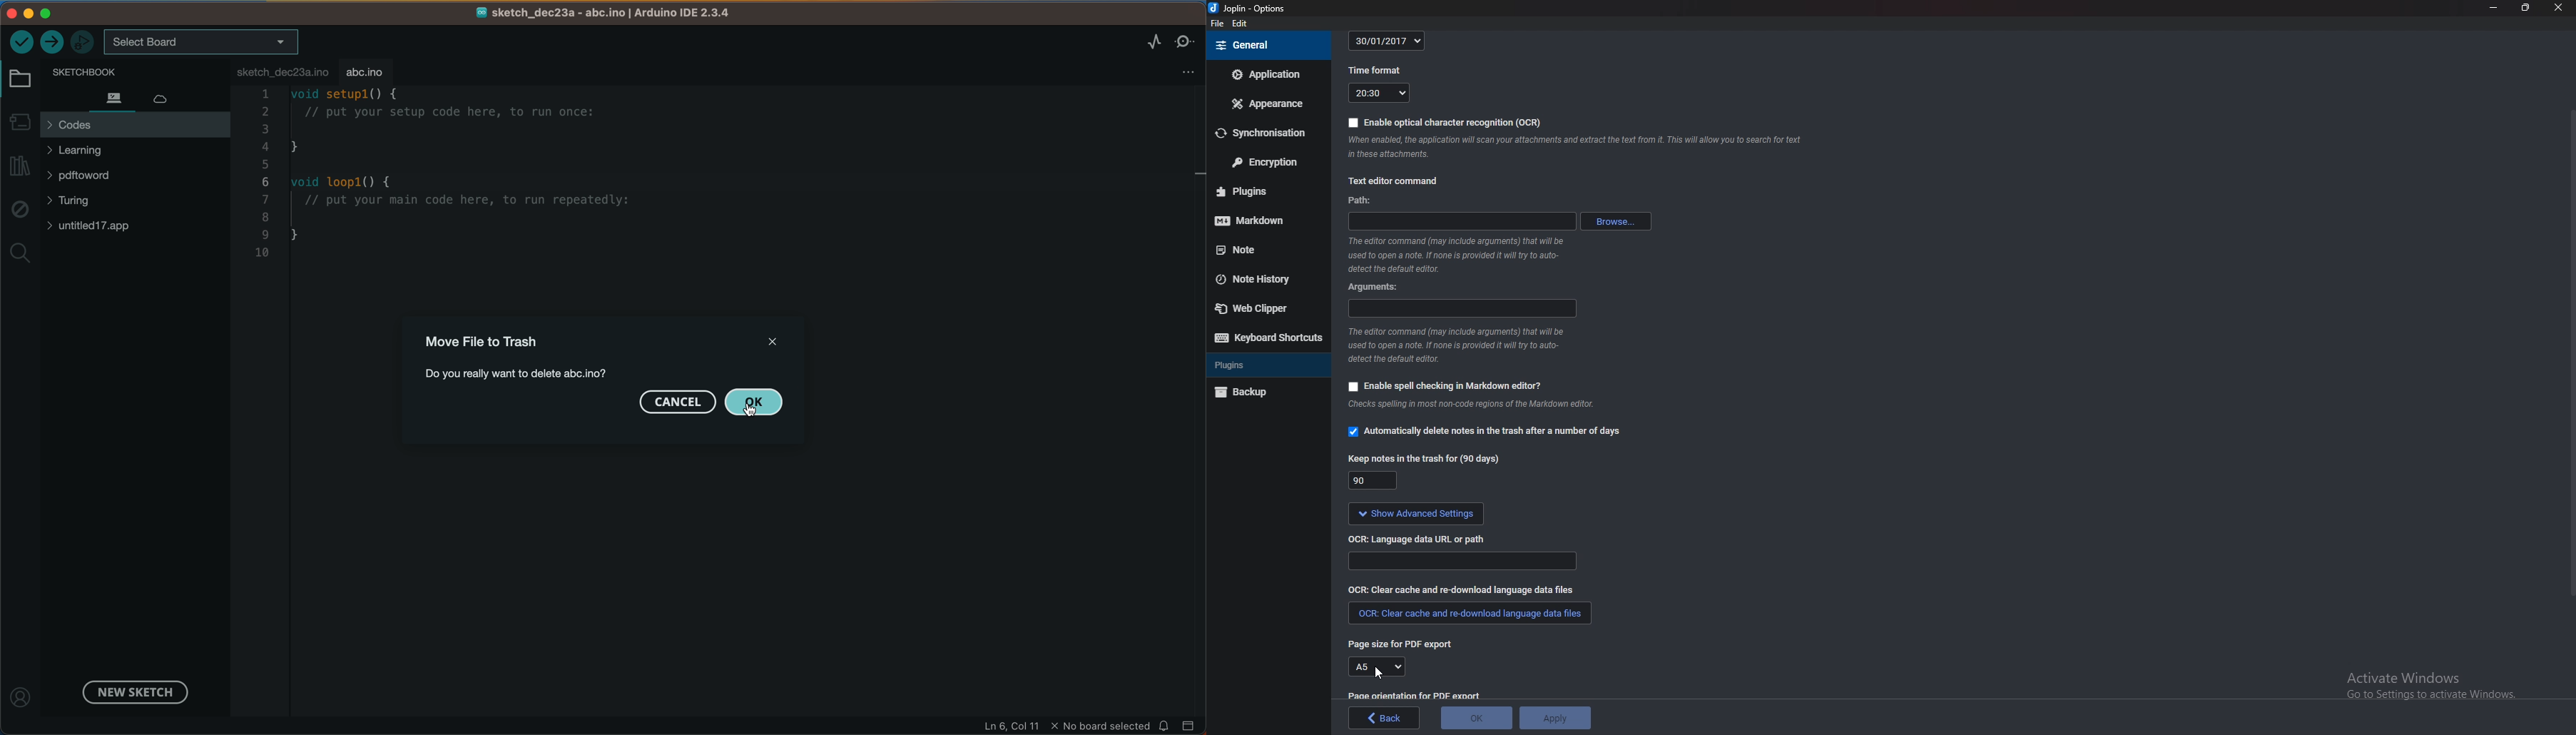 The image size is (2576, 756). Describe the element at coordinates (1255, 250) in the screenshot. I see `note` at that location.